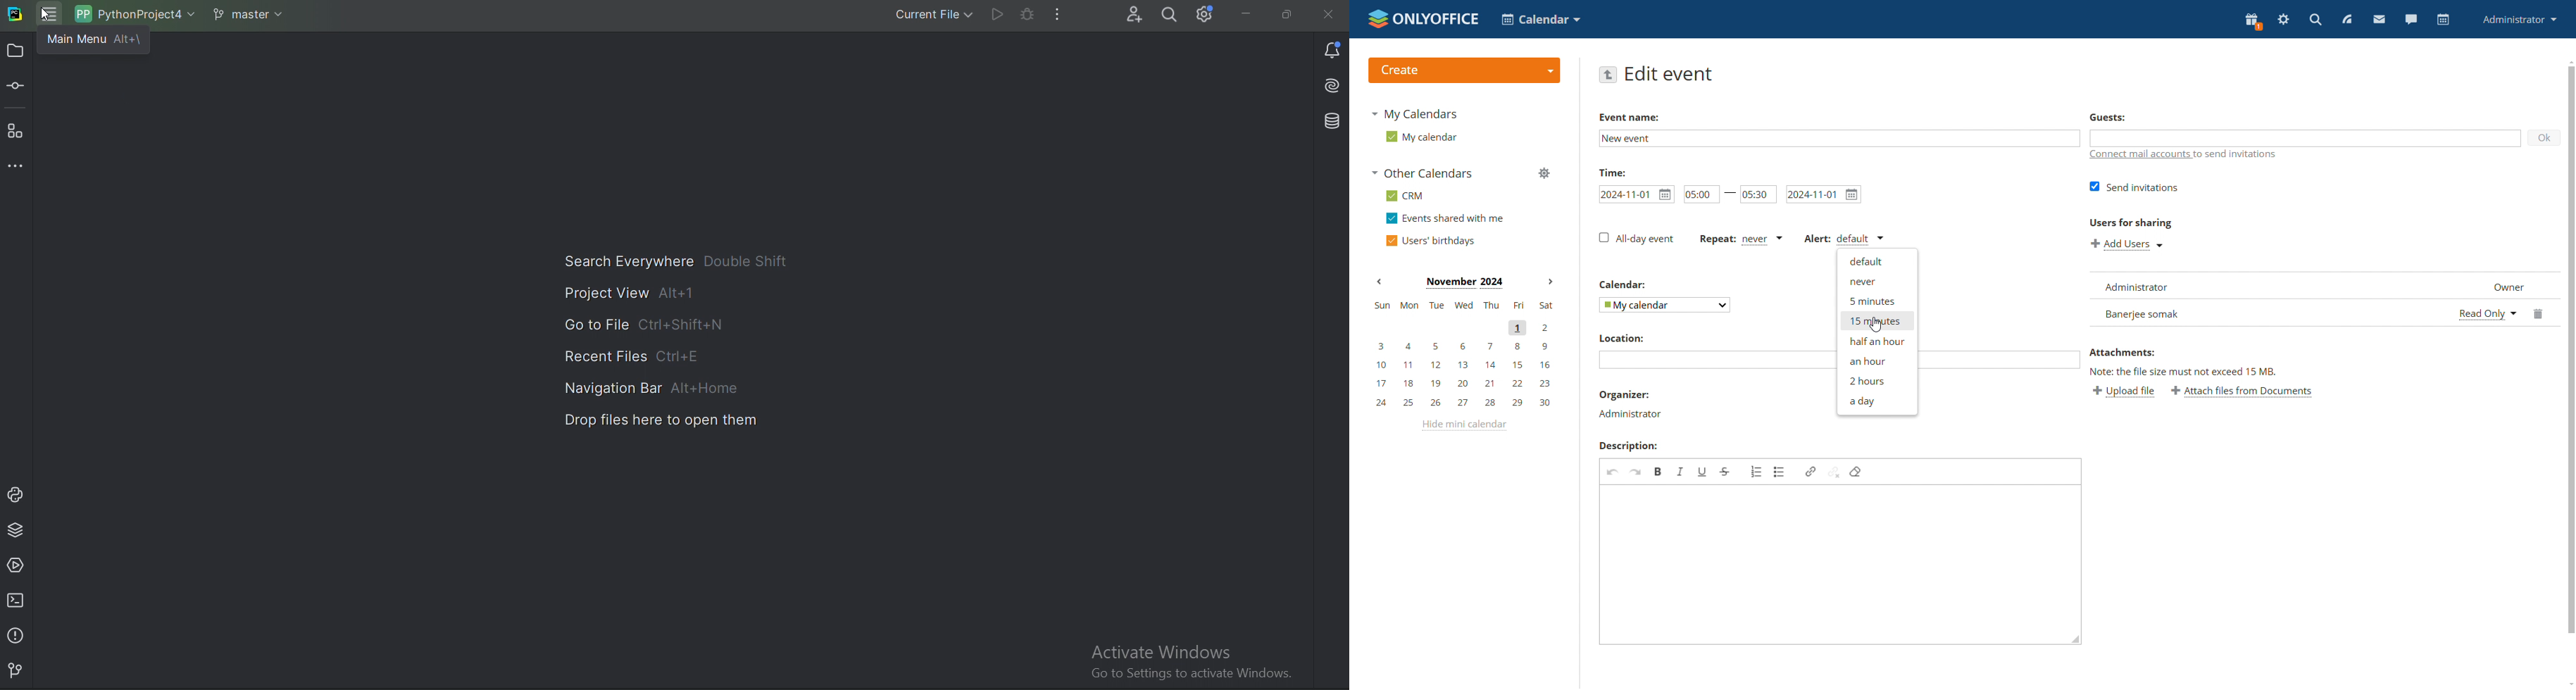 The height and width of the screenshot is (700, 2576). What do you see at coordinates (1424, 19) in the screenshot?
I see `logo` at bounding box center [1424, 19].